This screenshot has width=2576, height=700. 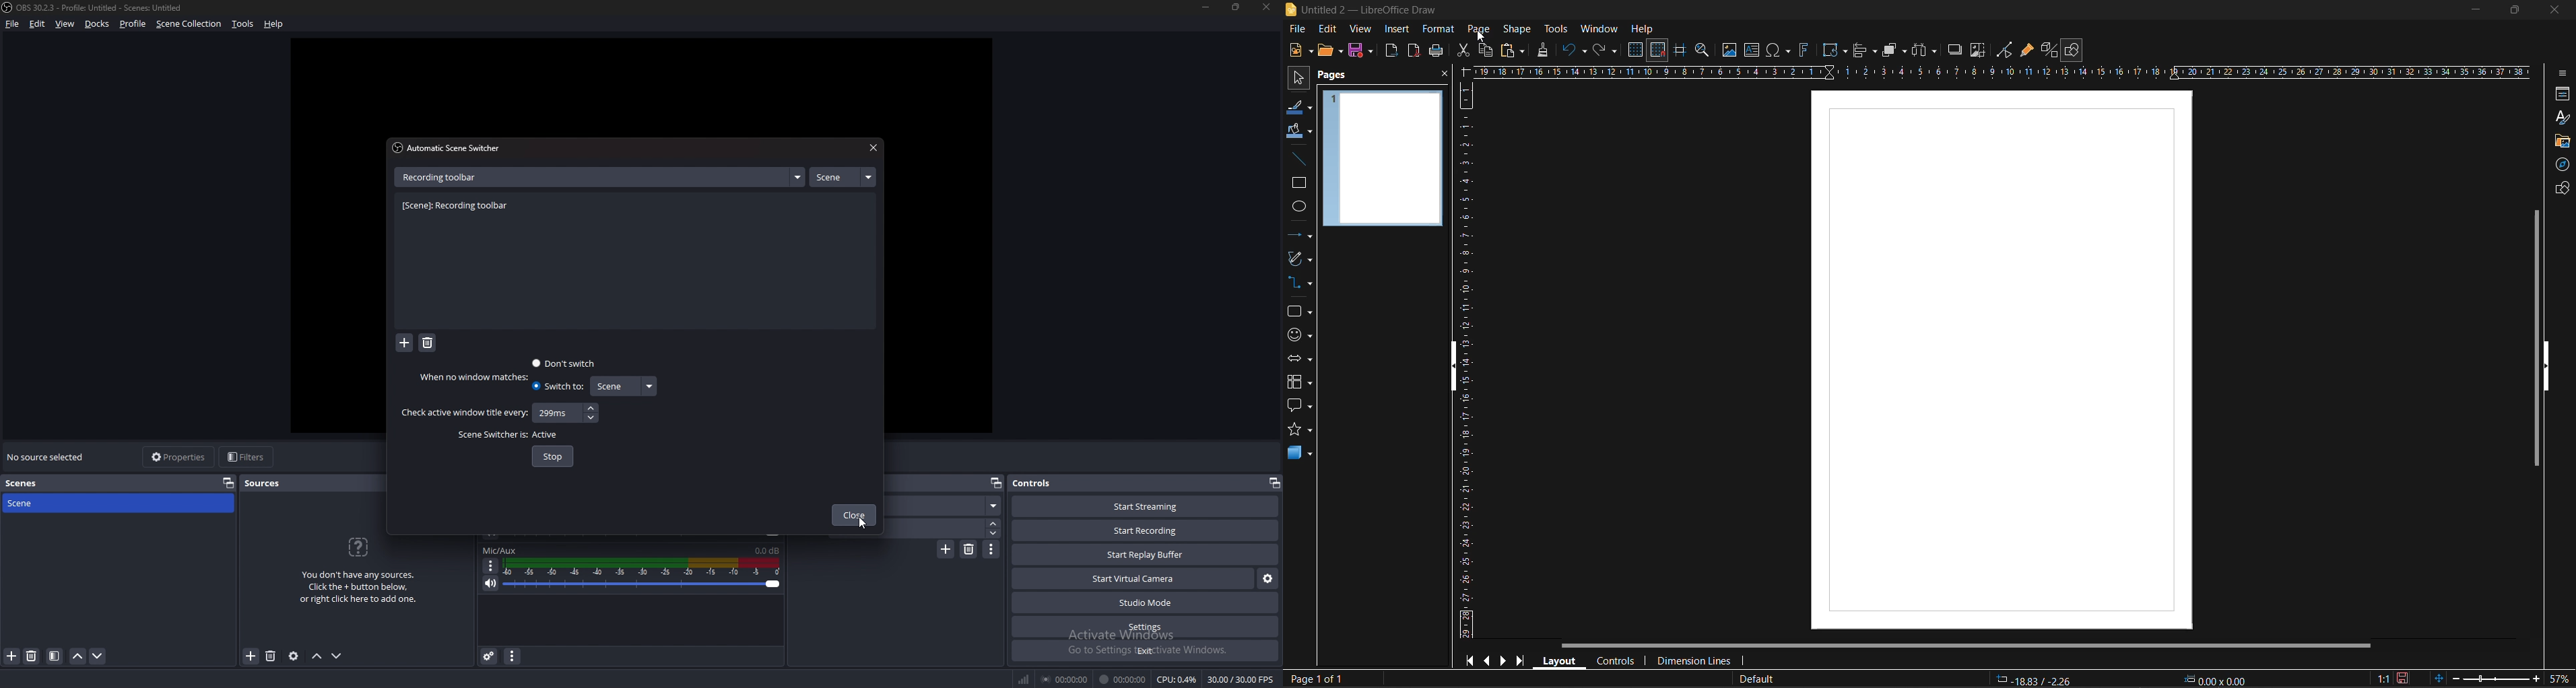 I want to click on close, so click(x=871, y=148).